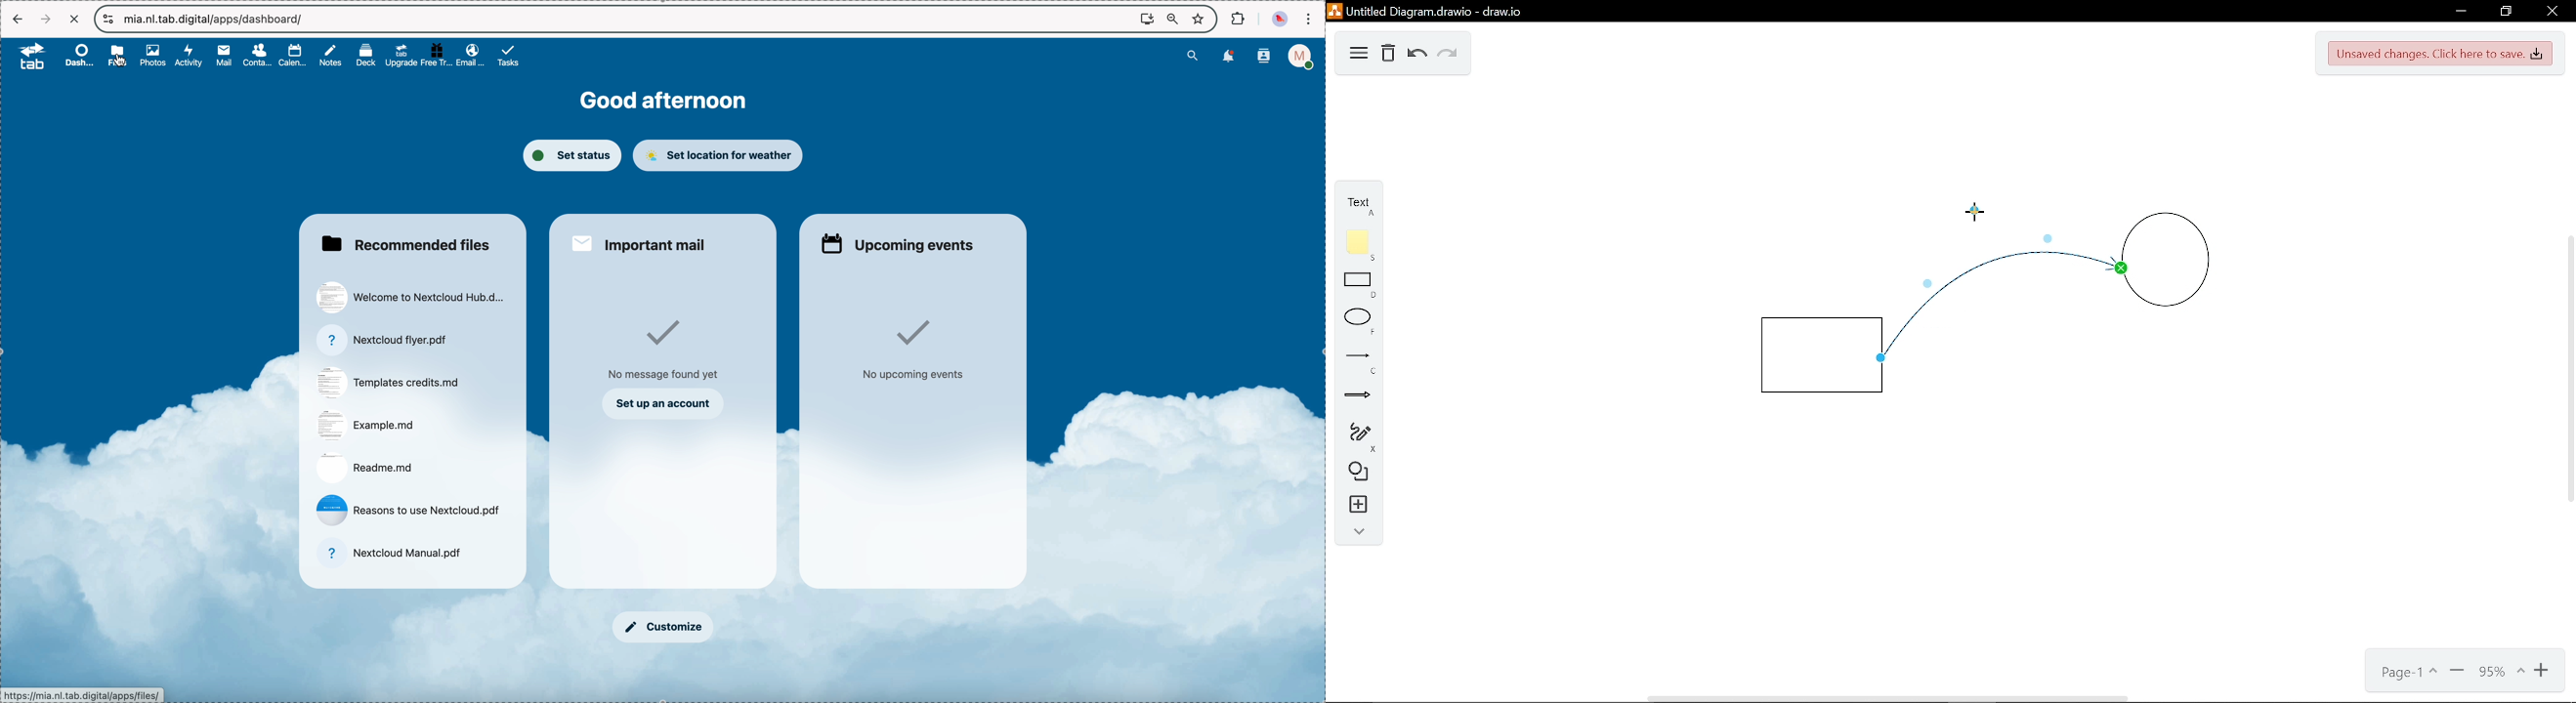  I want to click on set up an account, so click(664, 404).